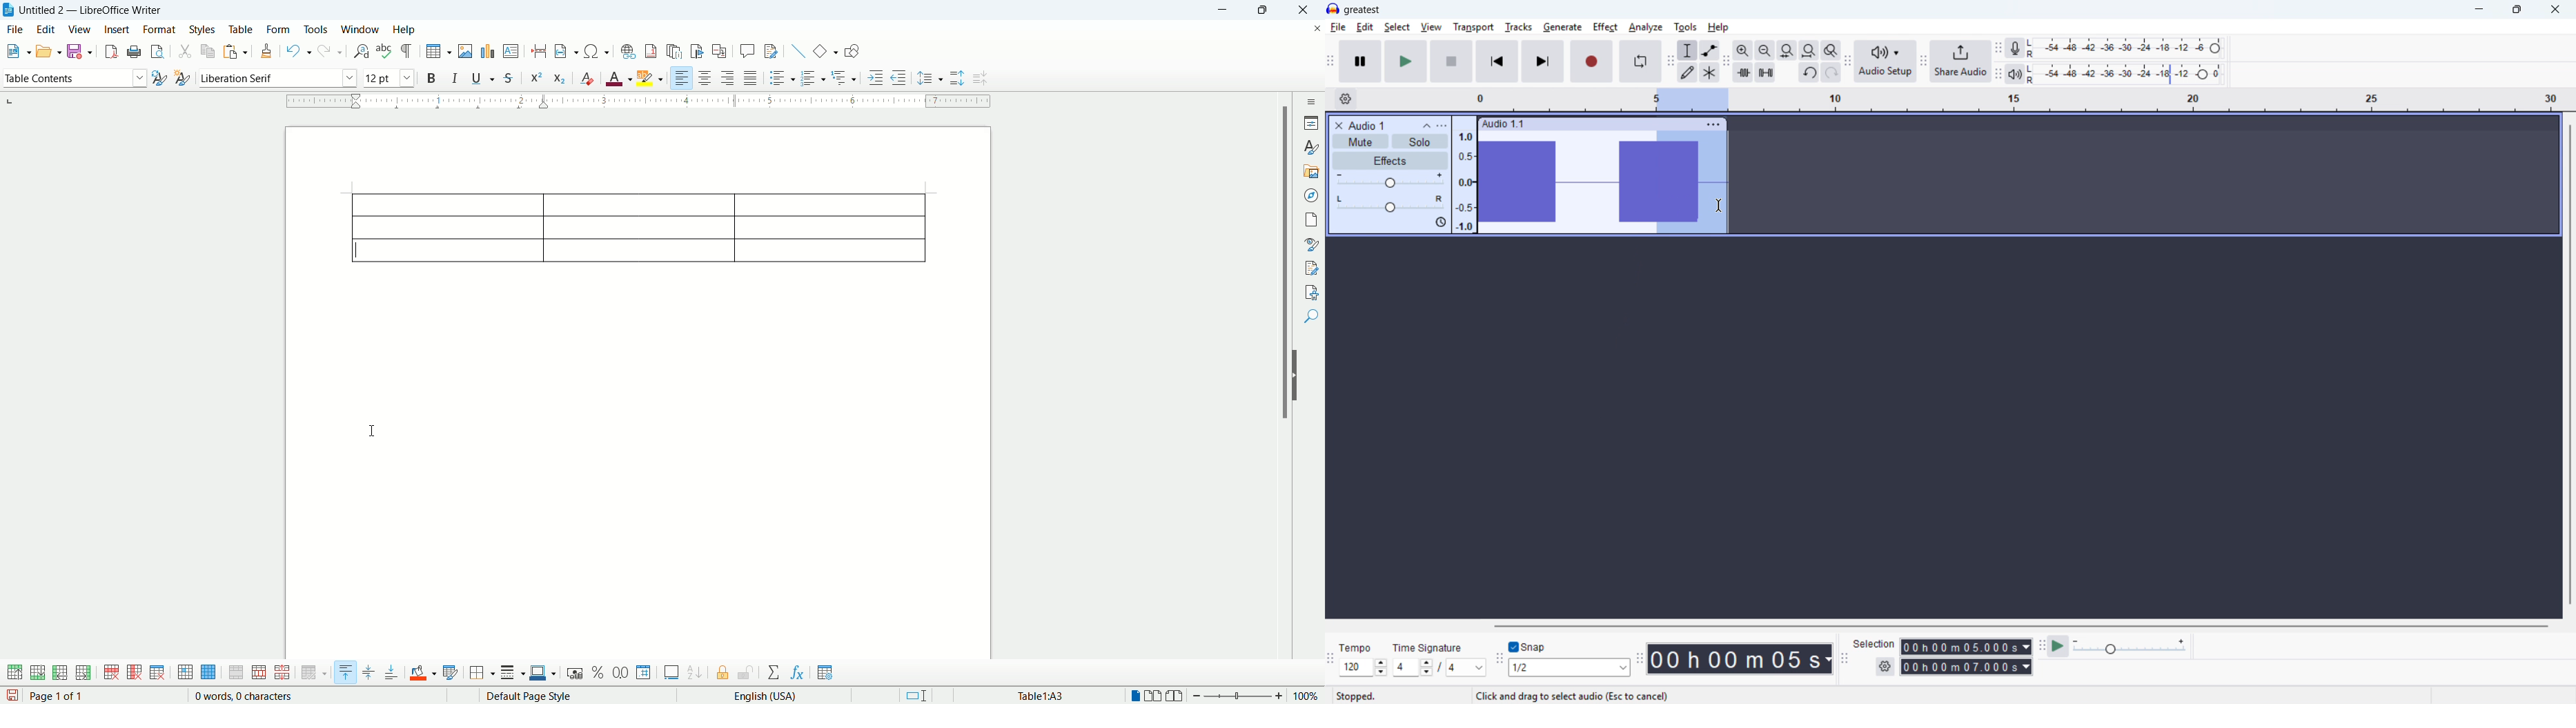  Describe the element at coordinates (1569, 667) in the screenshot. I see `Select snapping ` at that location.